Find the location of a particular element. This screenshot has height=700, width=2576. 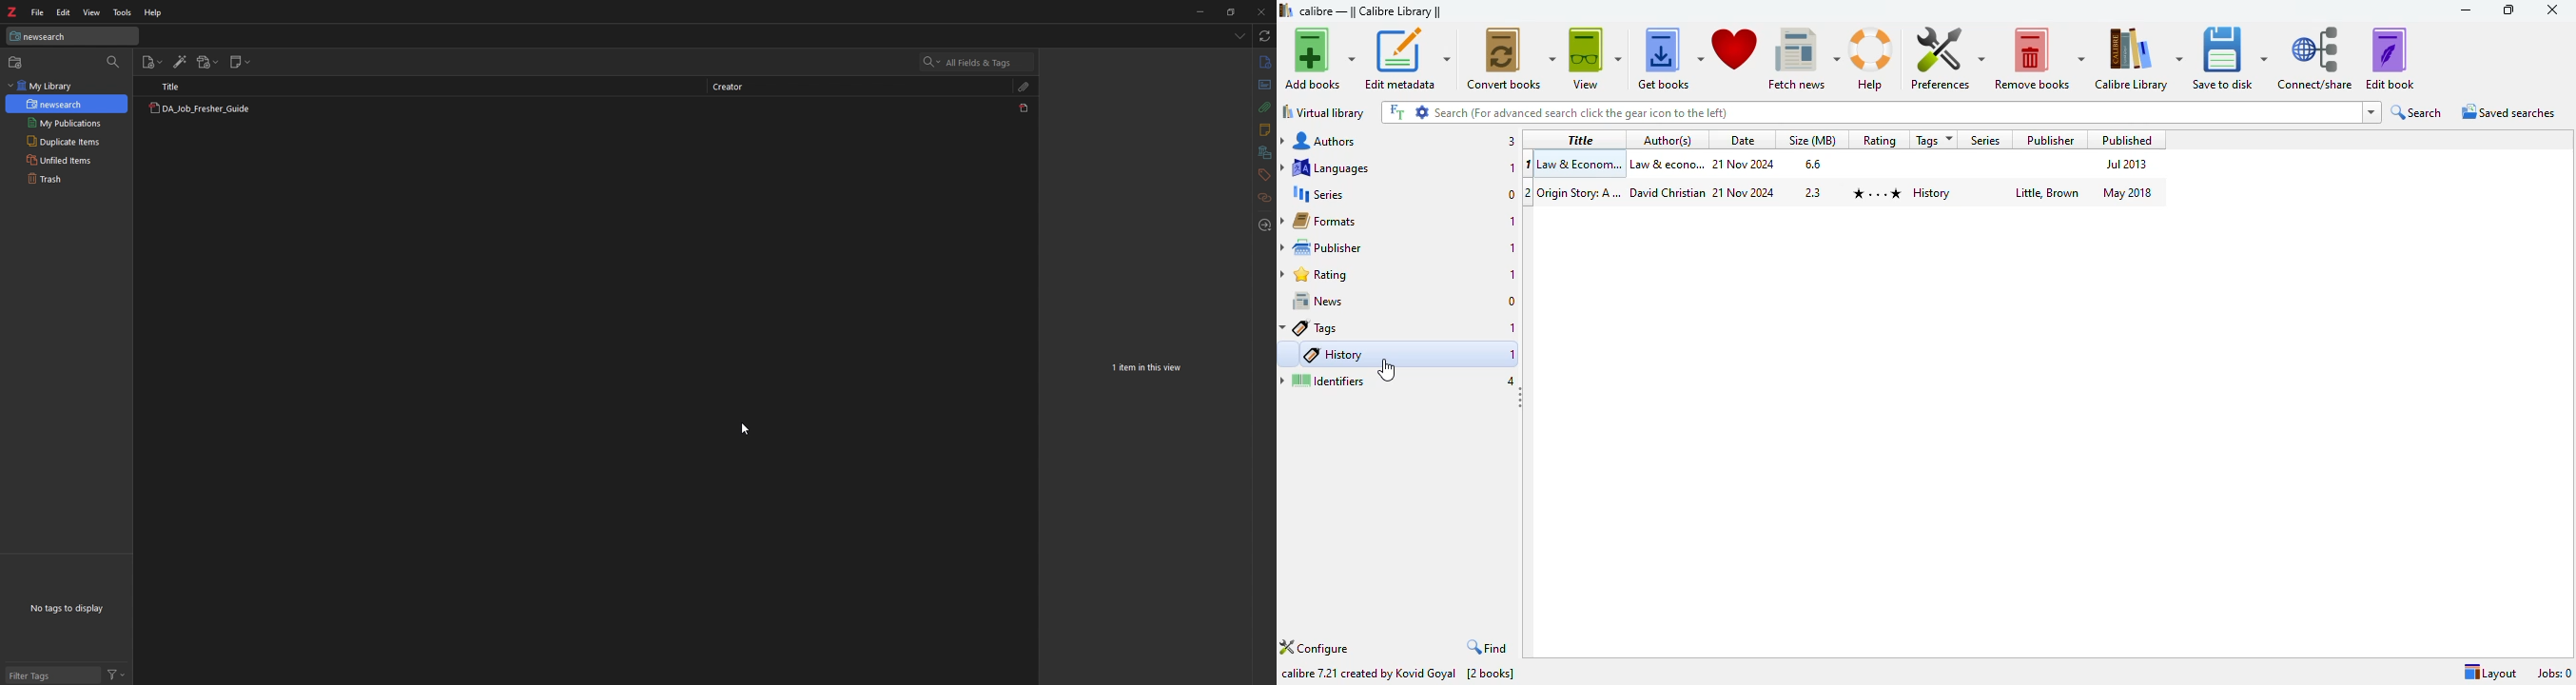

author(s) is located at coordinates (1668, 140).